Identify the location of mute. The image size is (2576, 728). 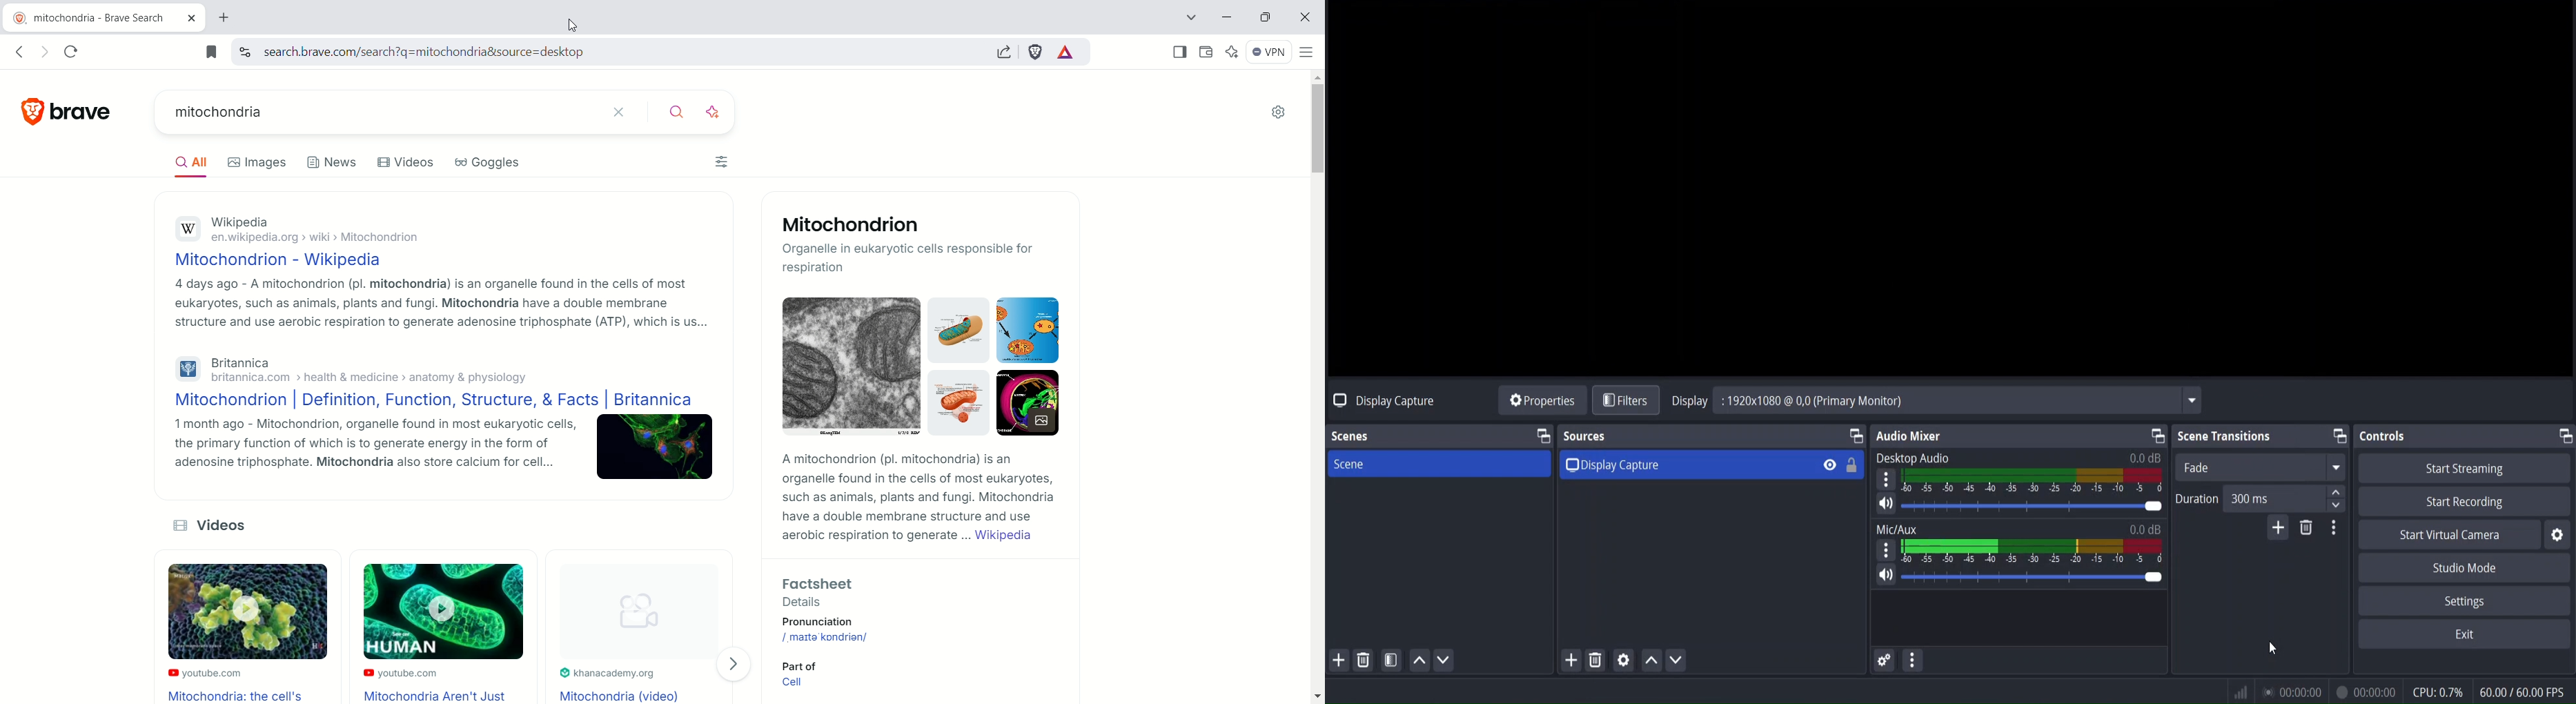
(1885, 504).